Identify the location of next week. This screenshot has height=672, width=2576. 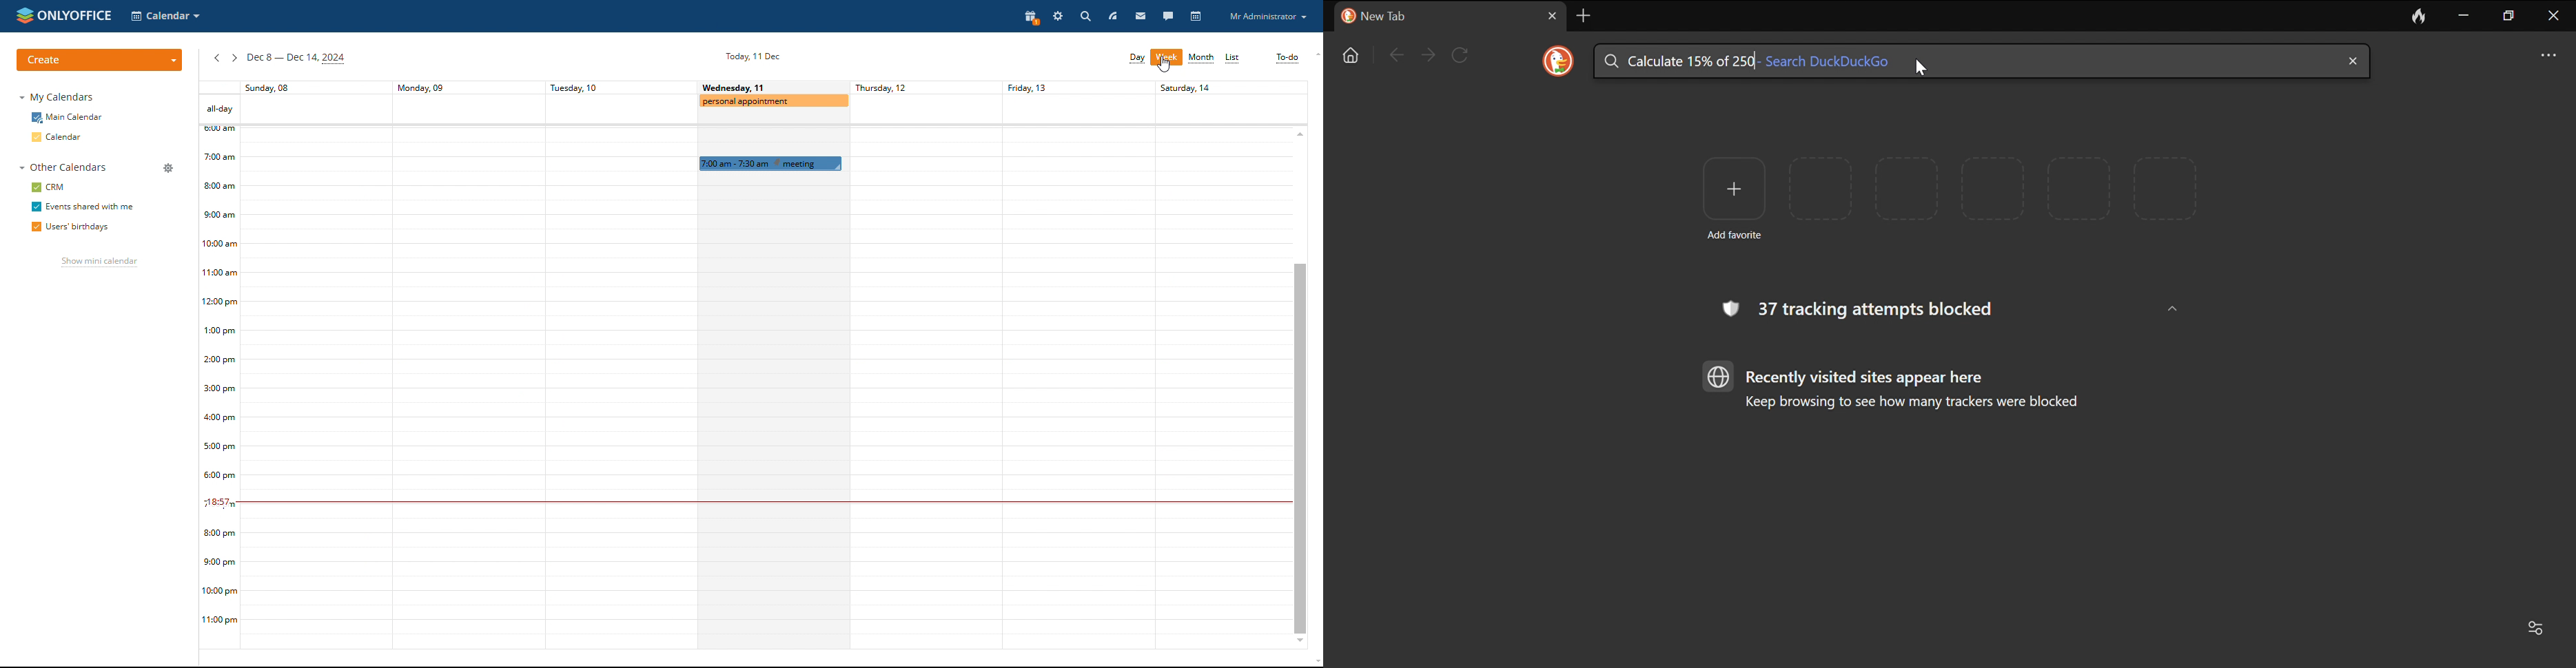
(234, 58).